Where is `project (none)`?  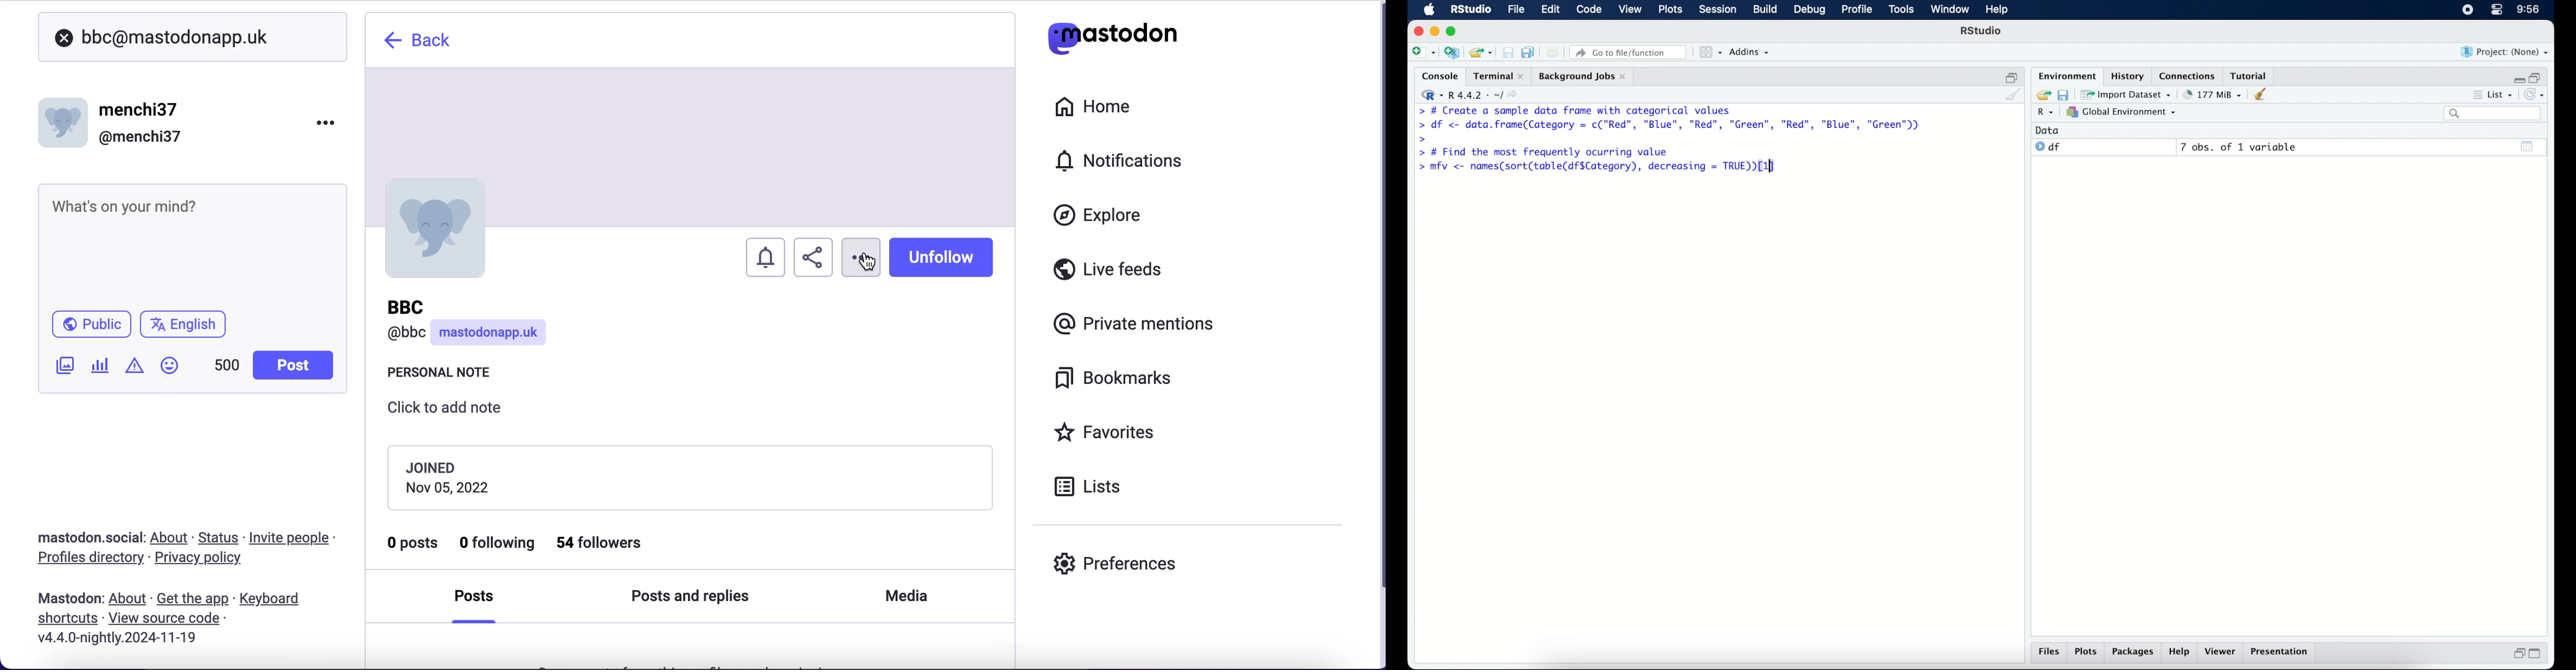
project (none) is located at coordinates (2505, 51).